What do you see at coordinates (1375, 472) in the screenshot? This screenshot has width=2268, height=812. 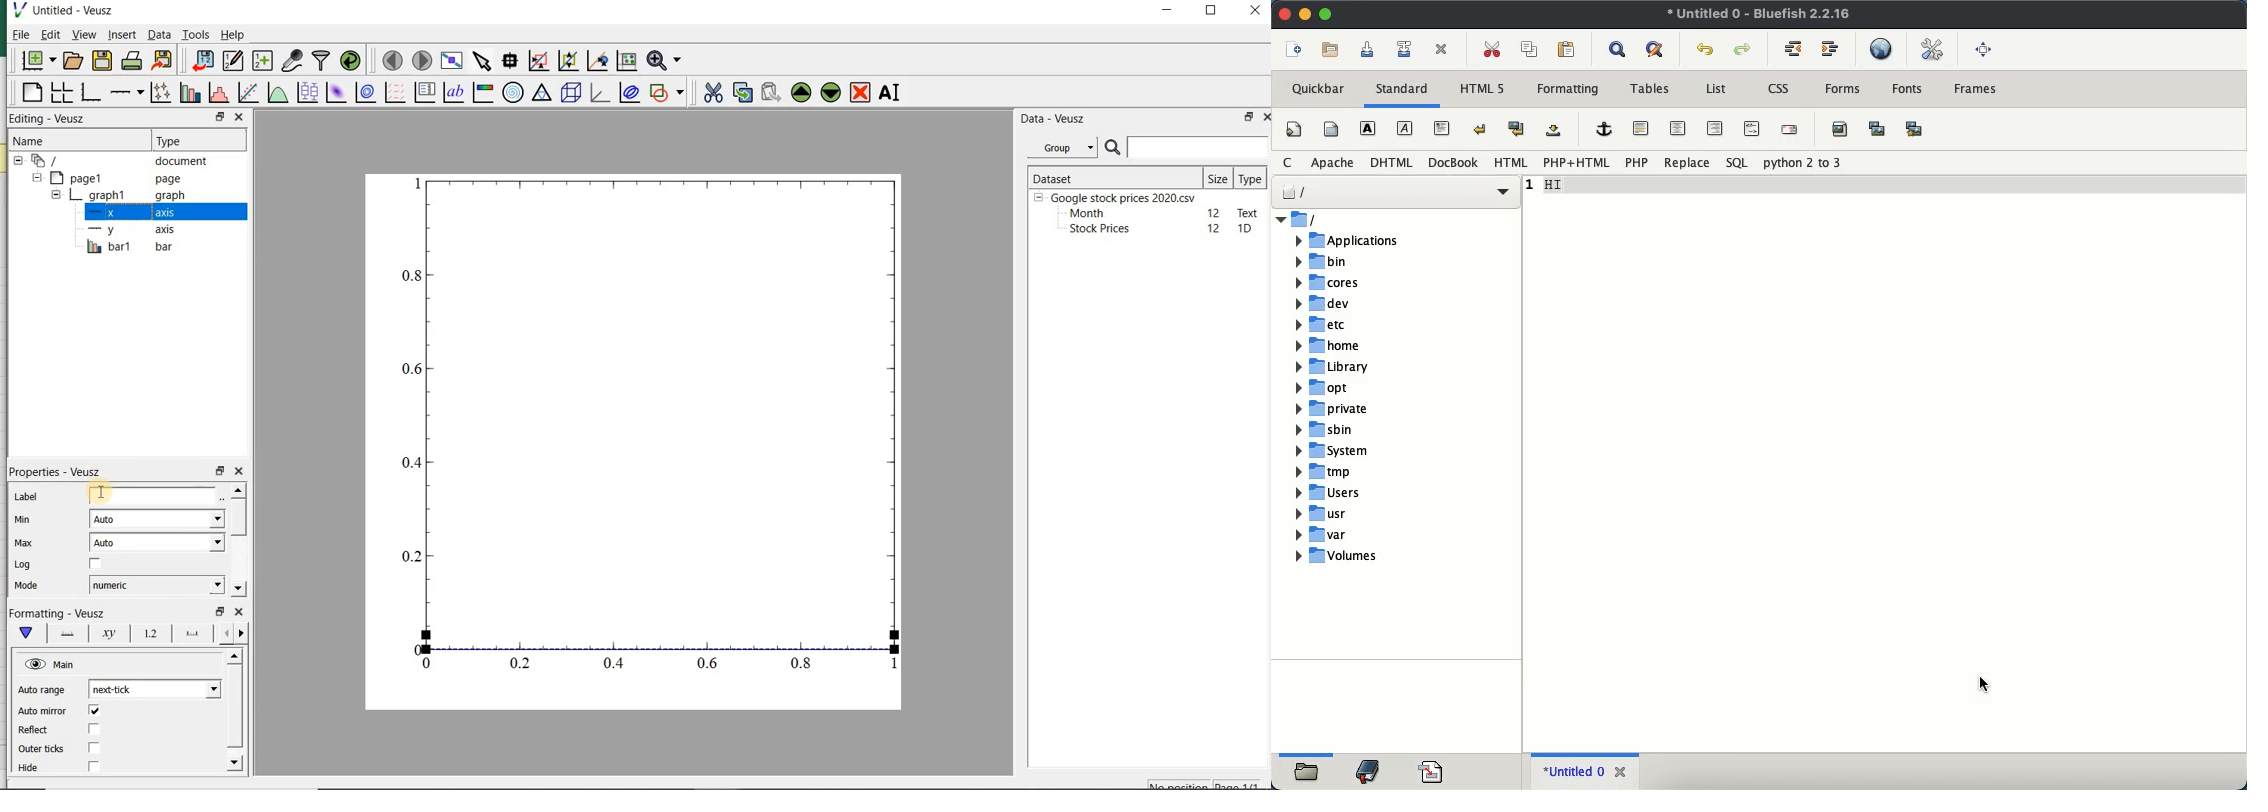 I see `tmp` at bounding box center [1375, 472].